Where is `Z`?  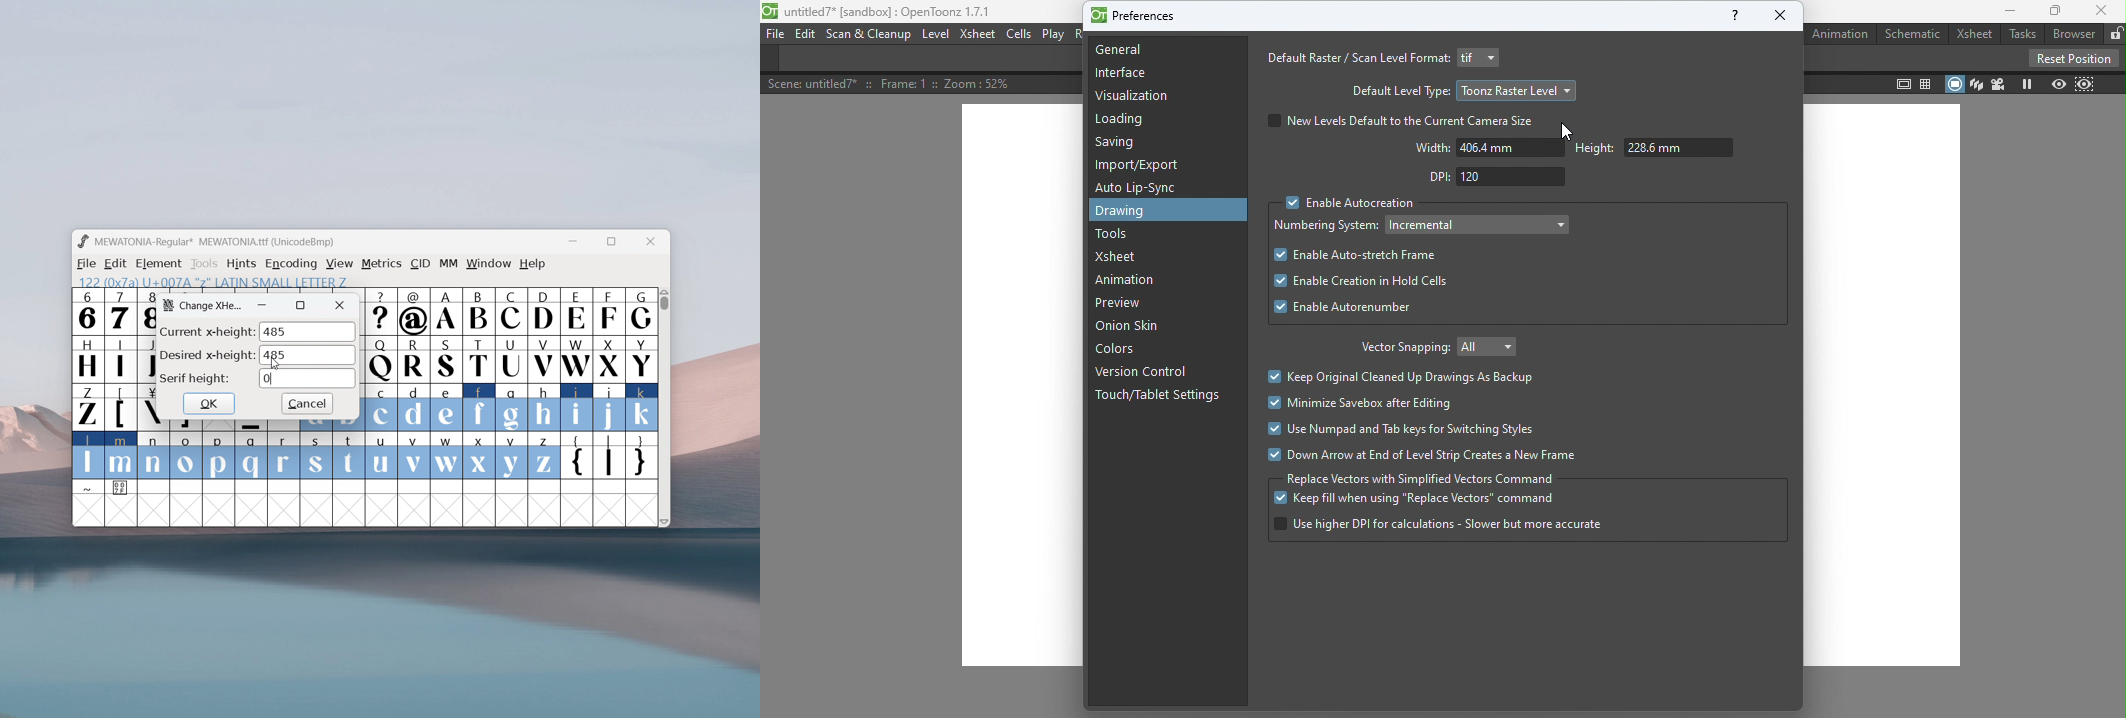 Z is located at coordinates (87, 406).